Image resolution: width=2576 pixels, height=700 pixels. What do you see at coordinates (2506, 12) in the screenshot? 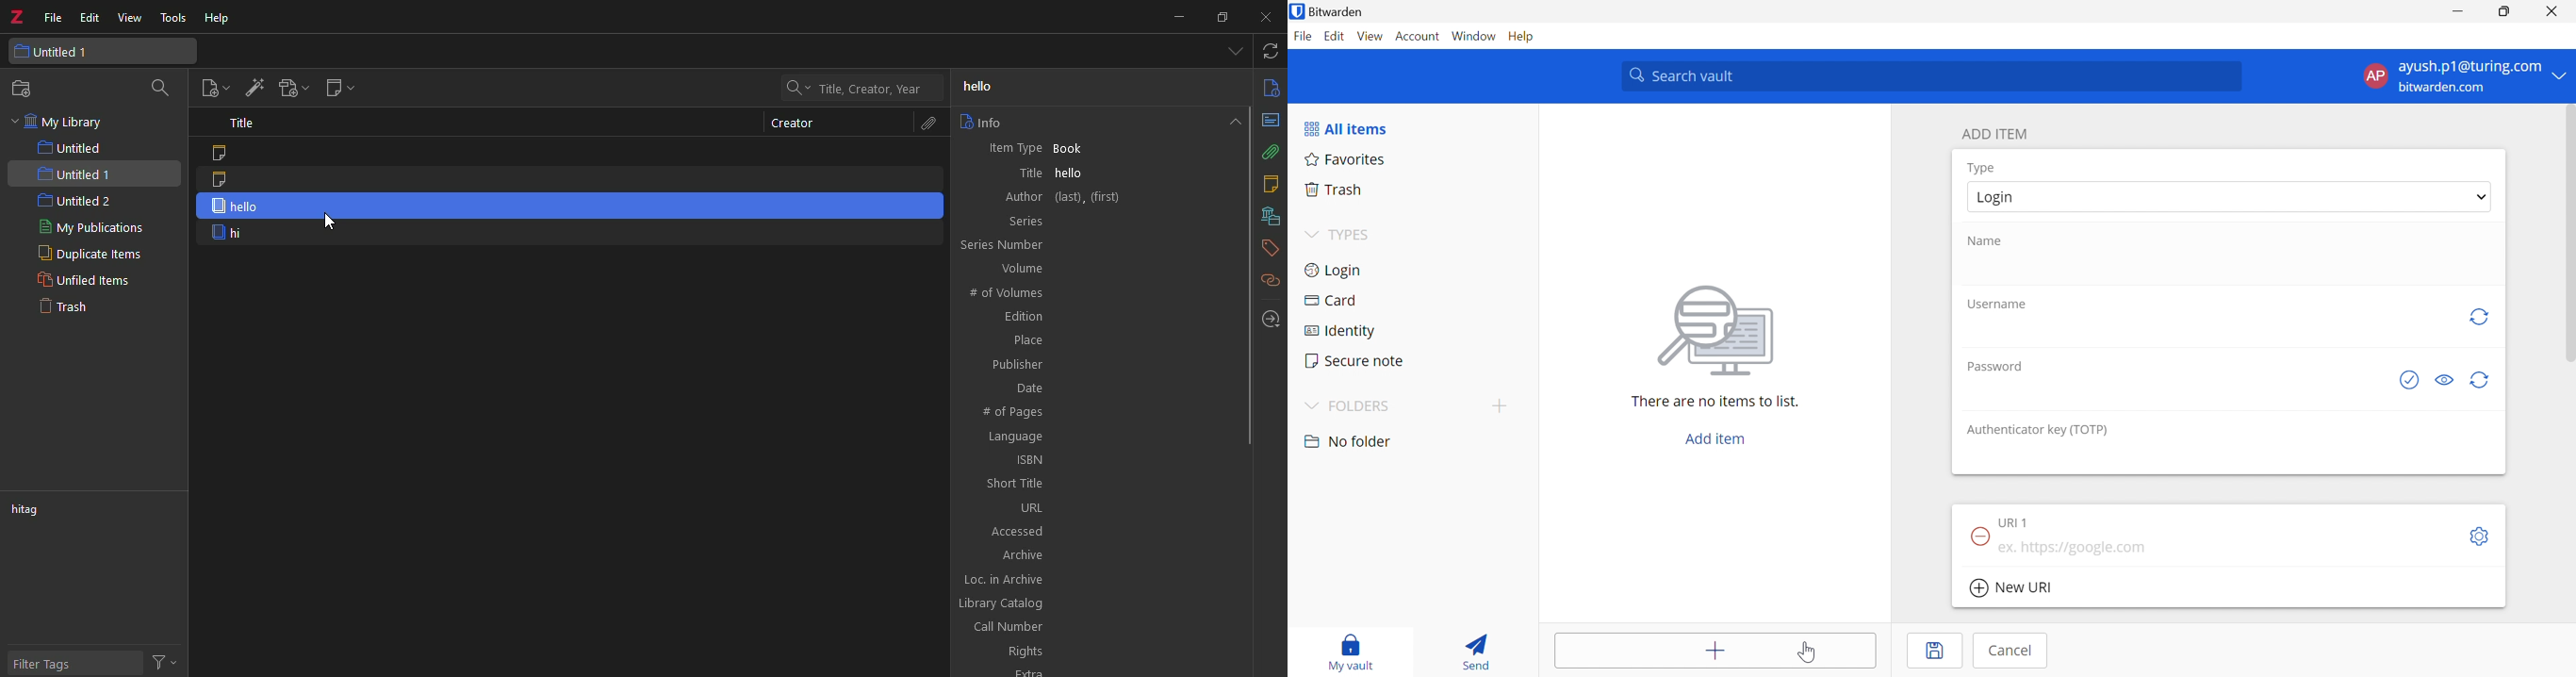
I see `Restore Down` at bounding box center [2506, 12].